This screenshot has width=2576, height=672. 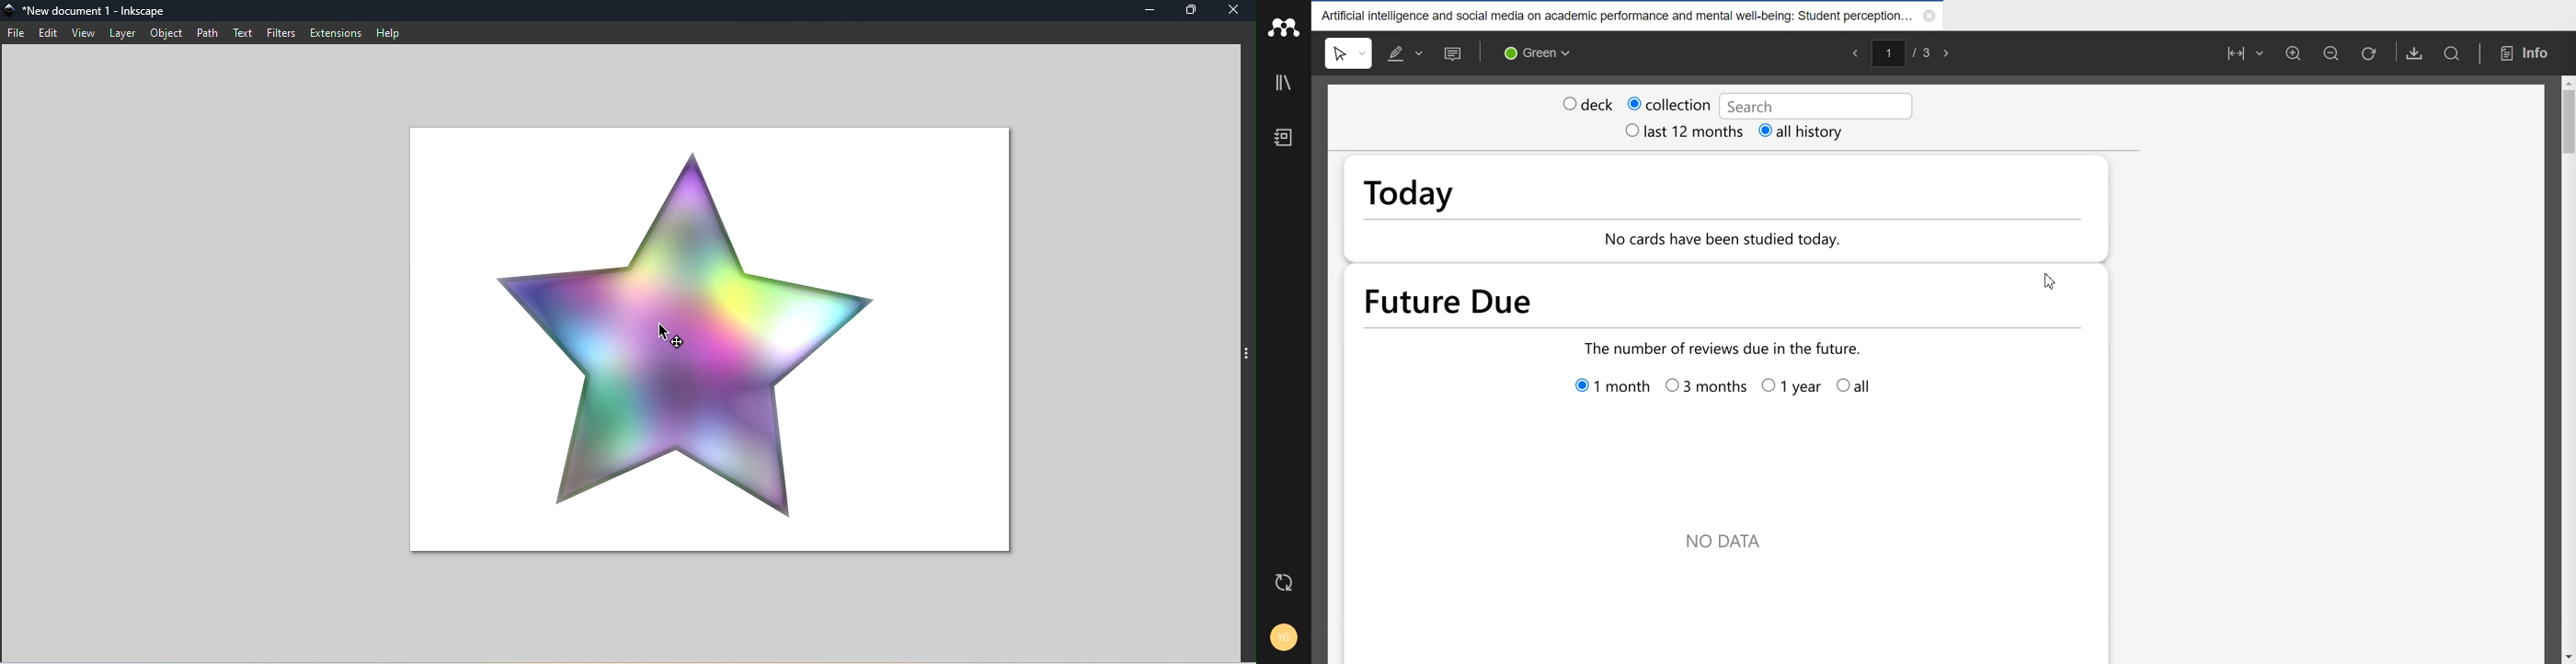 I want to click on Today, so click(x=1504, y=186).